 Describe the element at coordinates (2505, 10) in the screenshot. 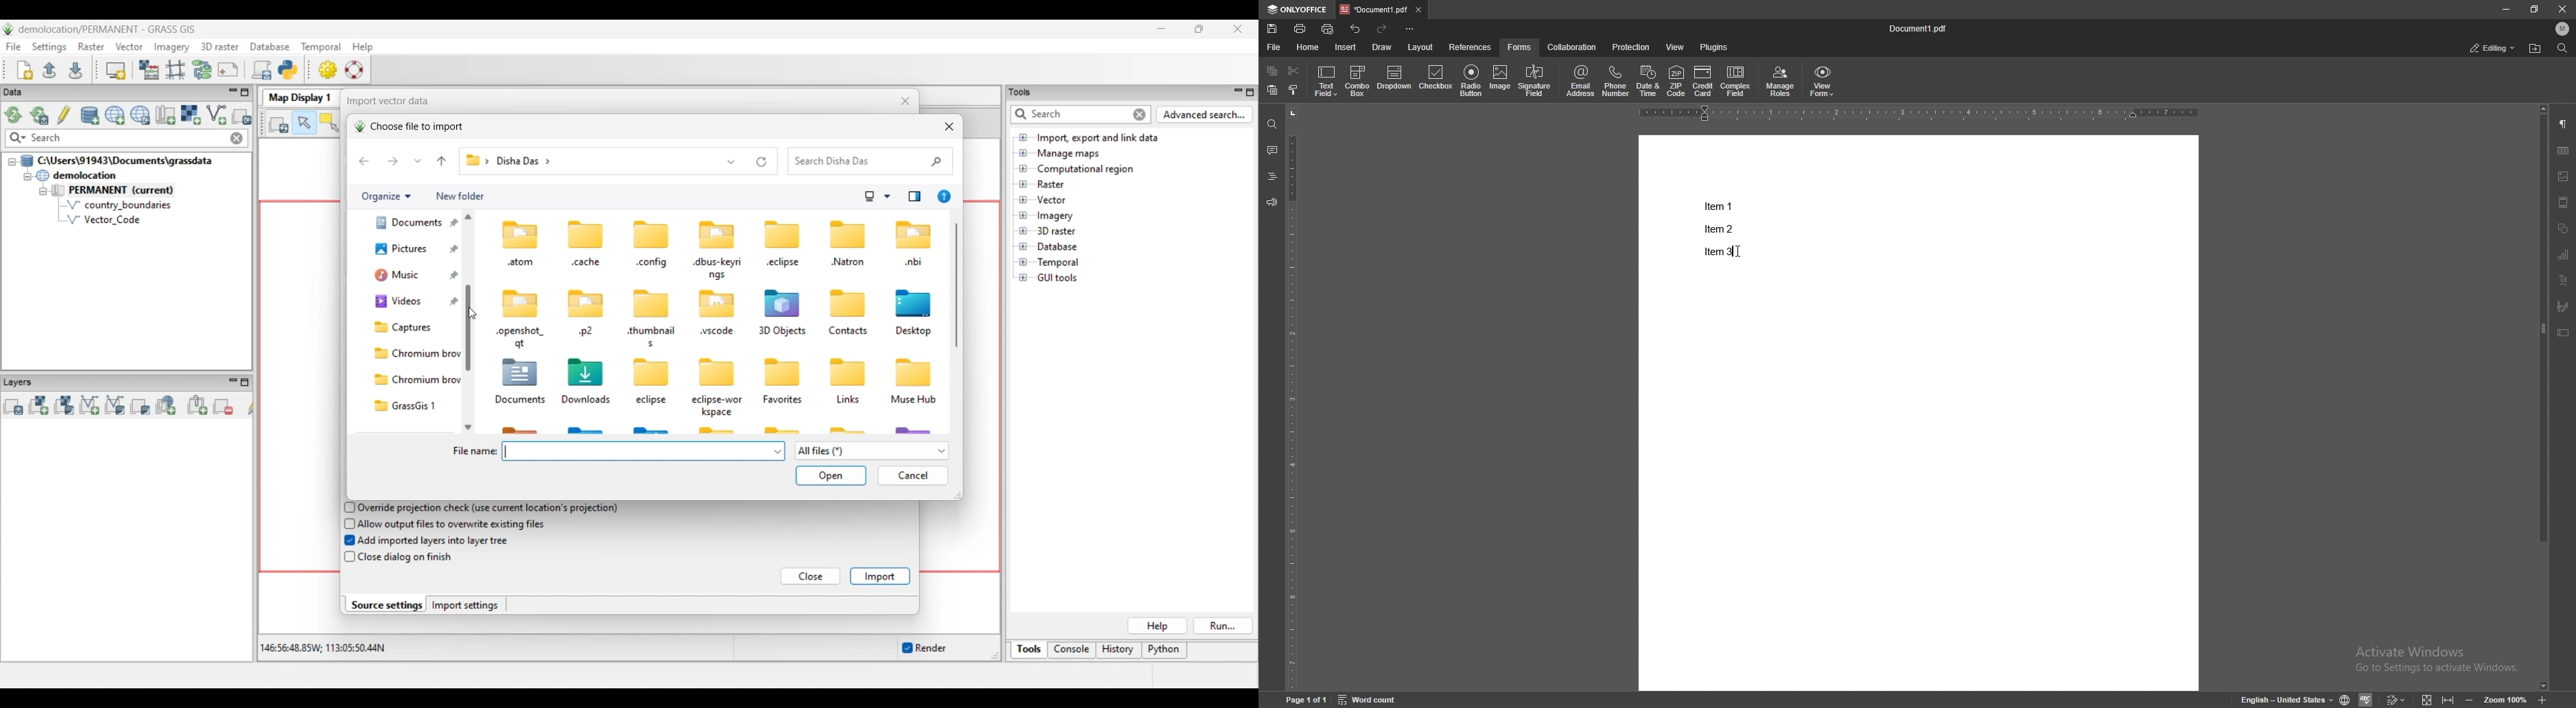

I see `minimize` at that location.